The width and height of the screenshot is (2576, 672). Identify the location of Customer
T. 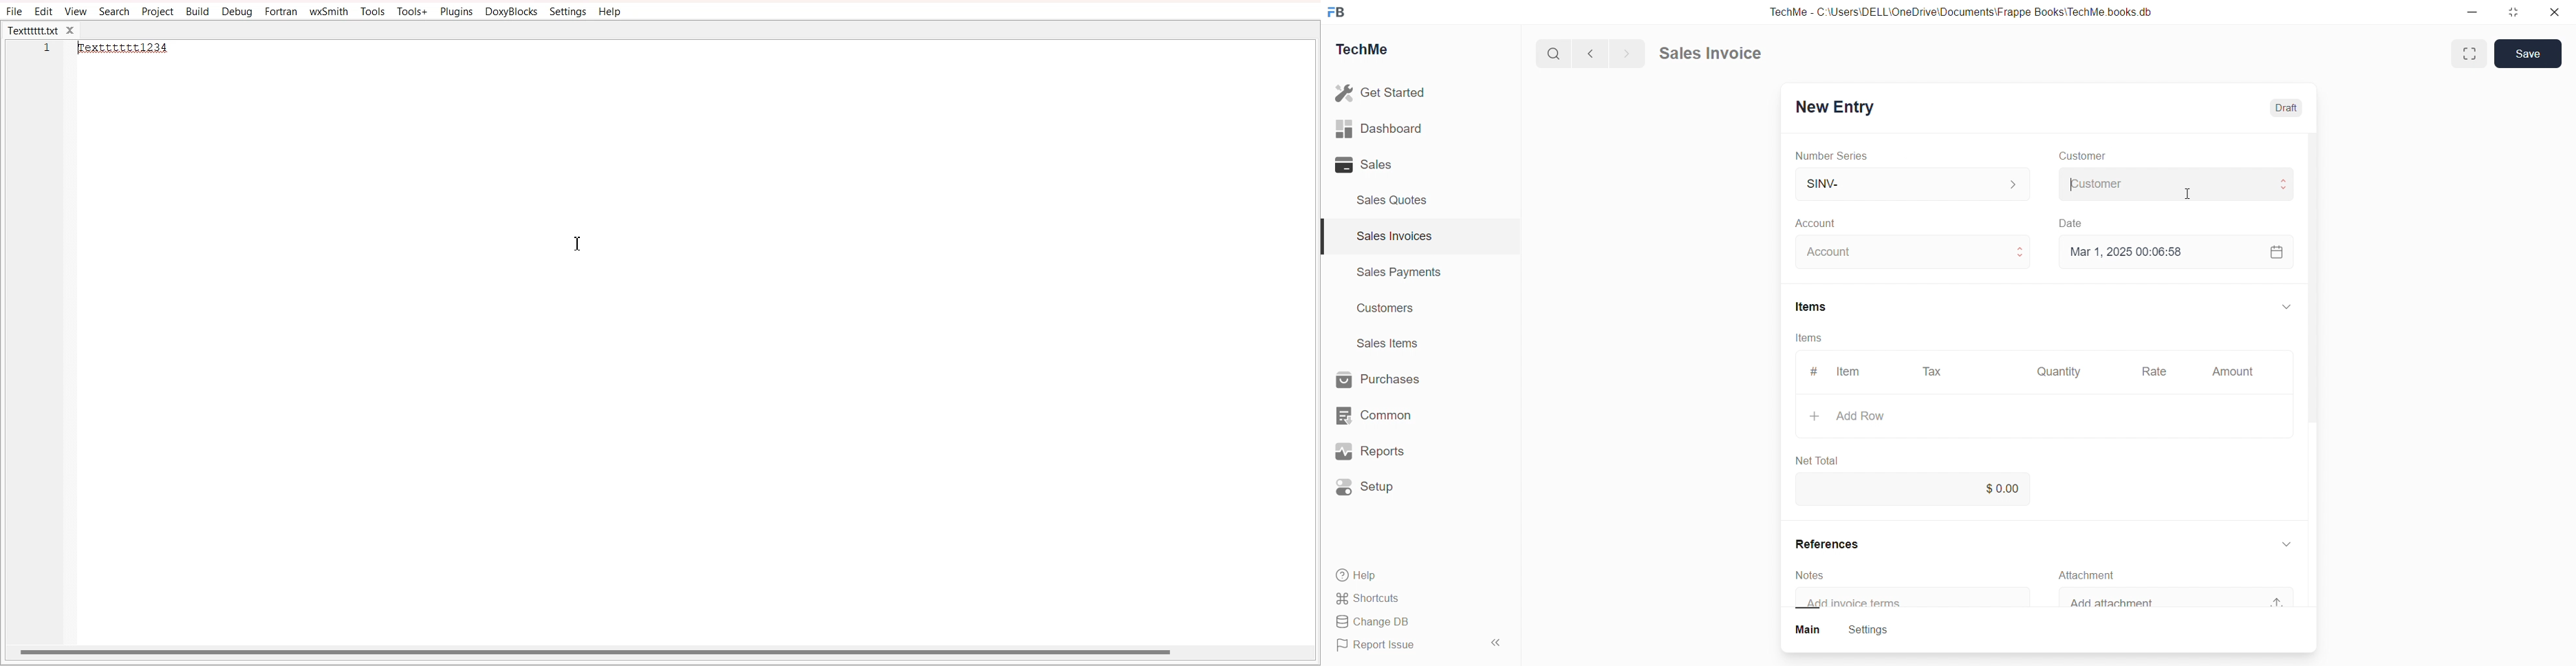
(2172, 183).